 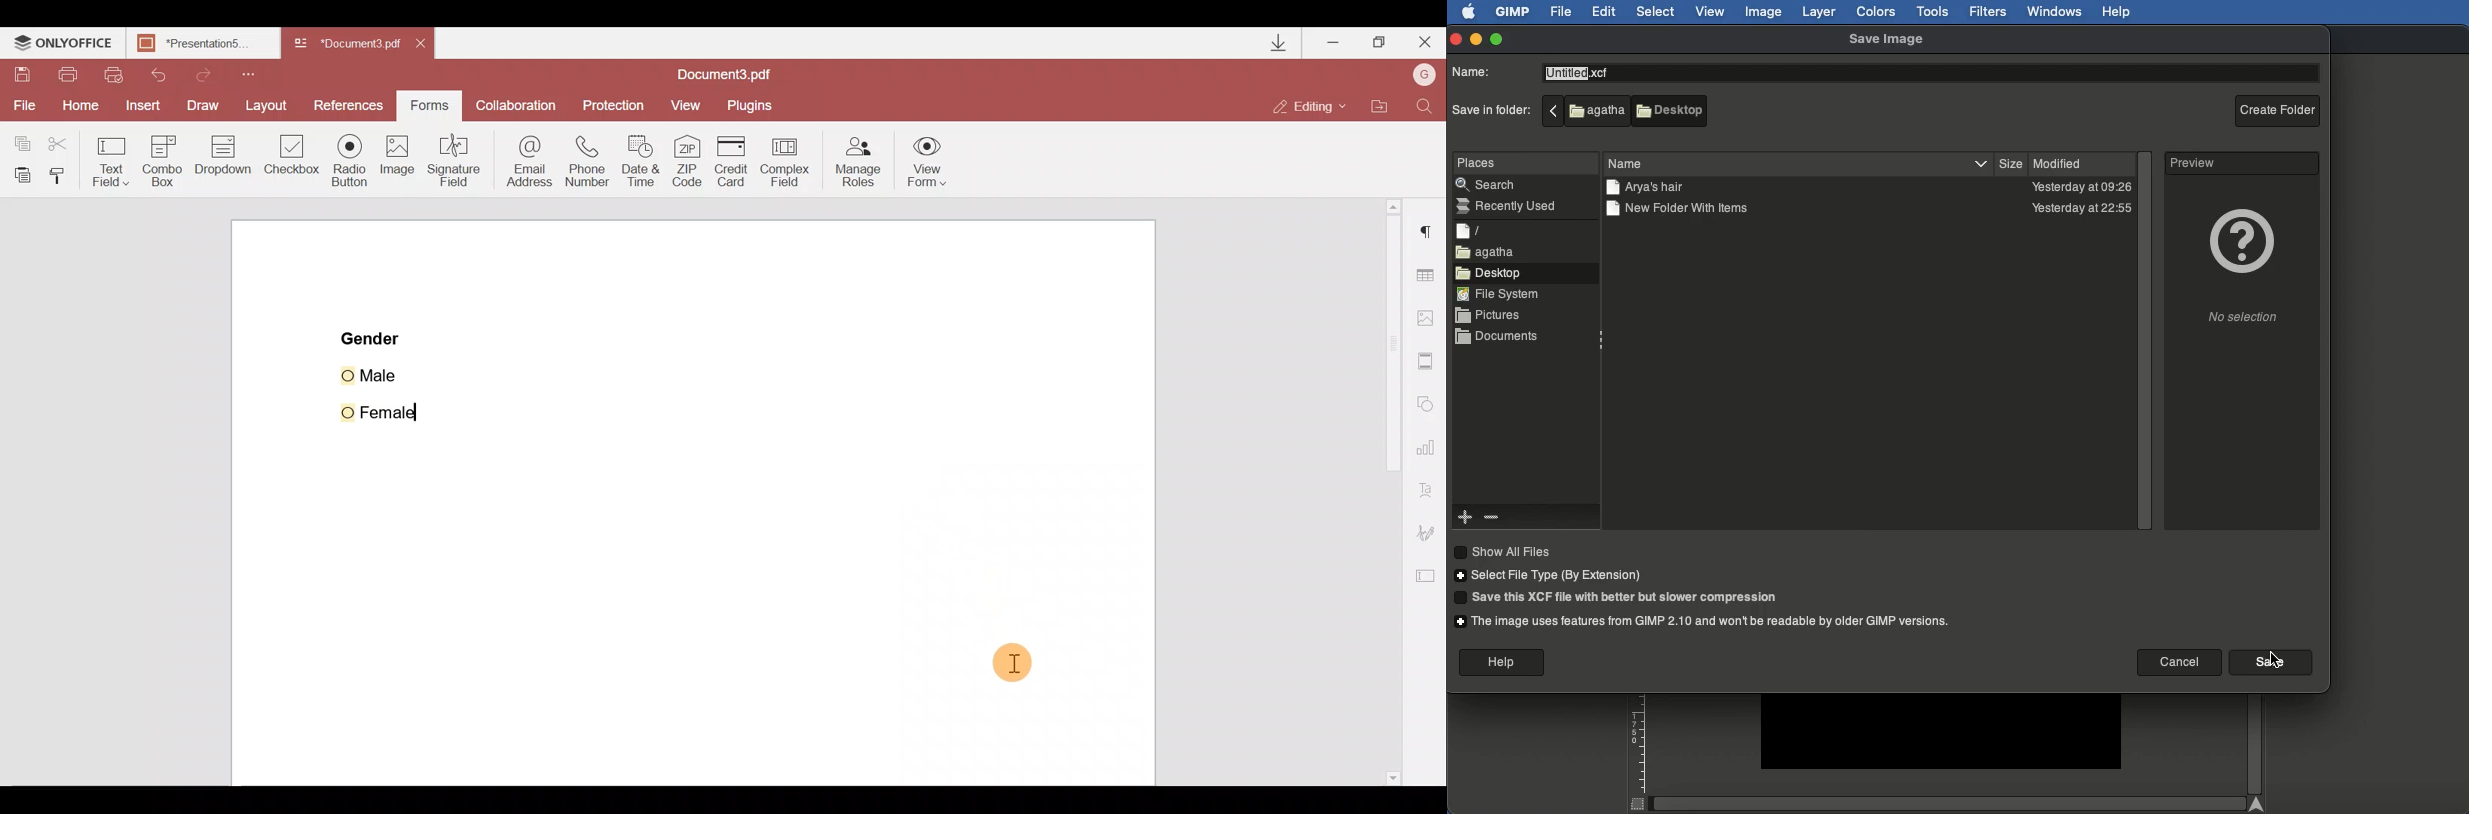 I want to click on Close, so click(x=1456, y=40).